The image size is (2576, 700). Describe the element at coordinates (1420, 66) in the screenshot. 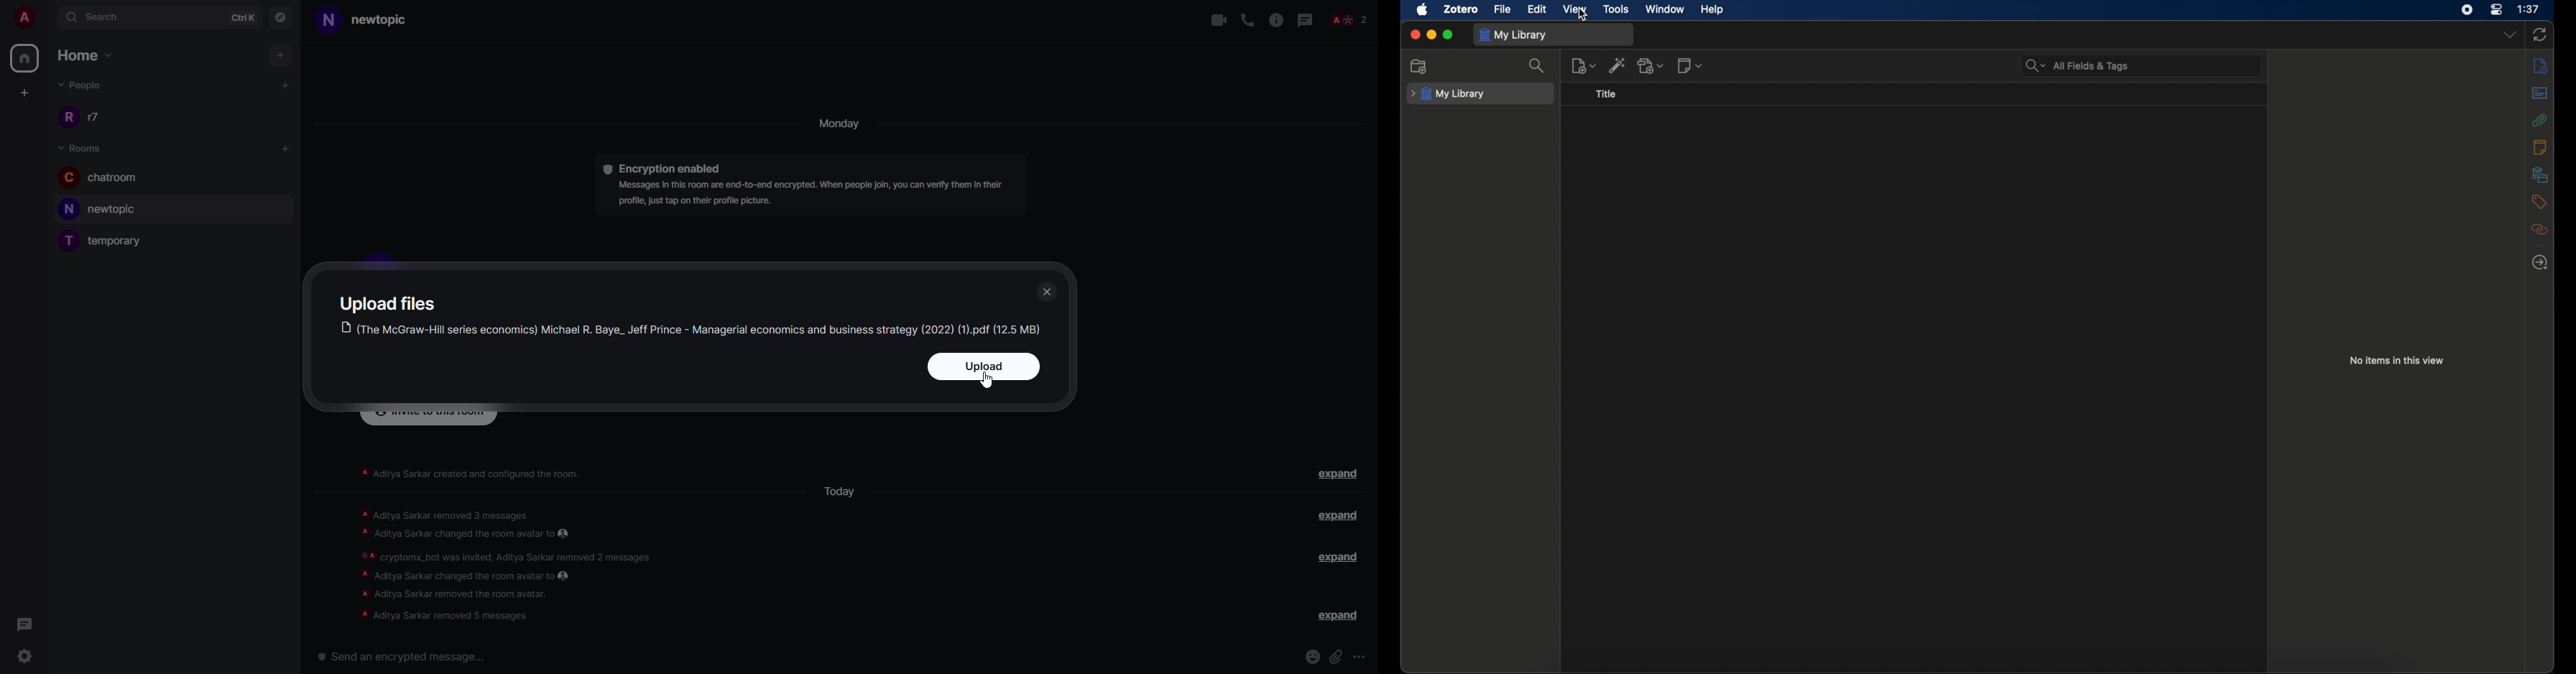

I see `new collection` at that location.